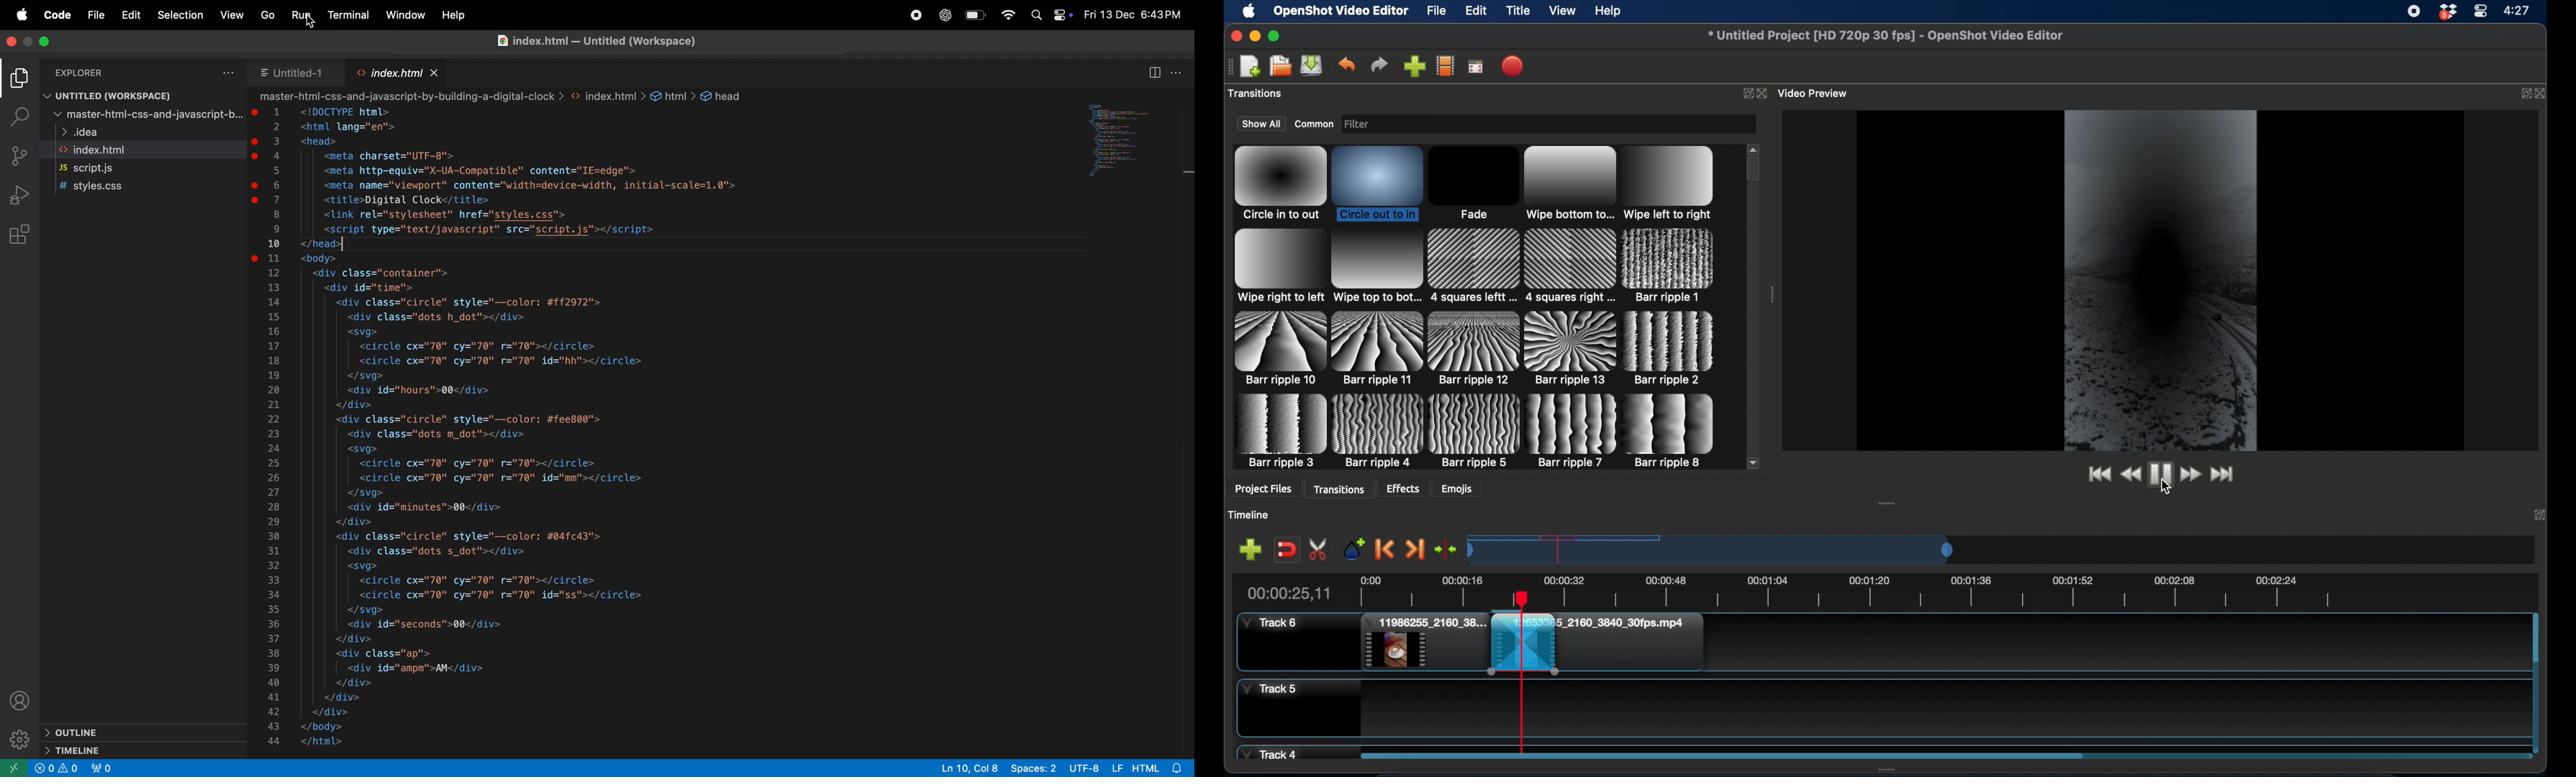  What do you see at coordinates (2522, 93) in the screenshot?
I see `expand` at bounding box center [2522, 93].